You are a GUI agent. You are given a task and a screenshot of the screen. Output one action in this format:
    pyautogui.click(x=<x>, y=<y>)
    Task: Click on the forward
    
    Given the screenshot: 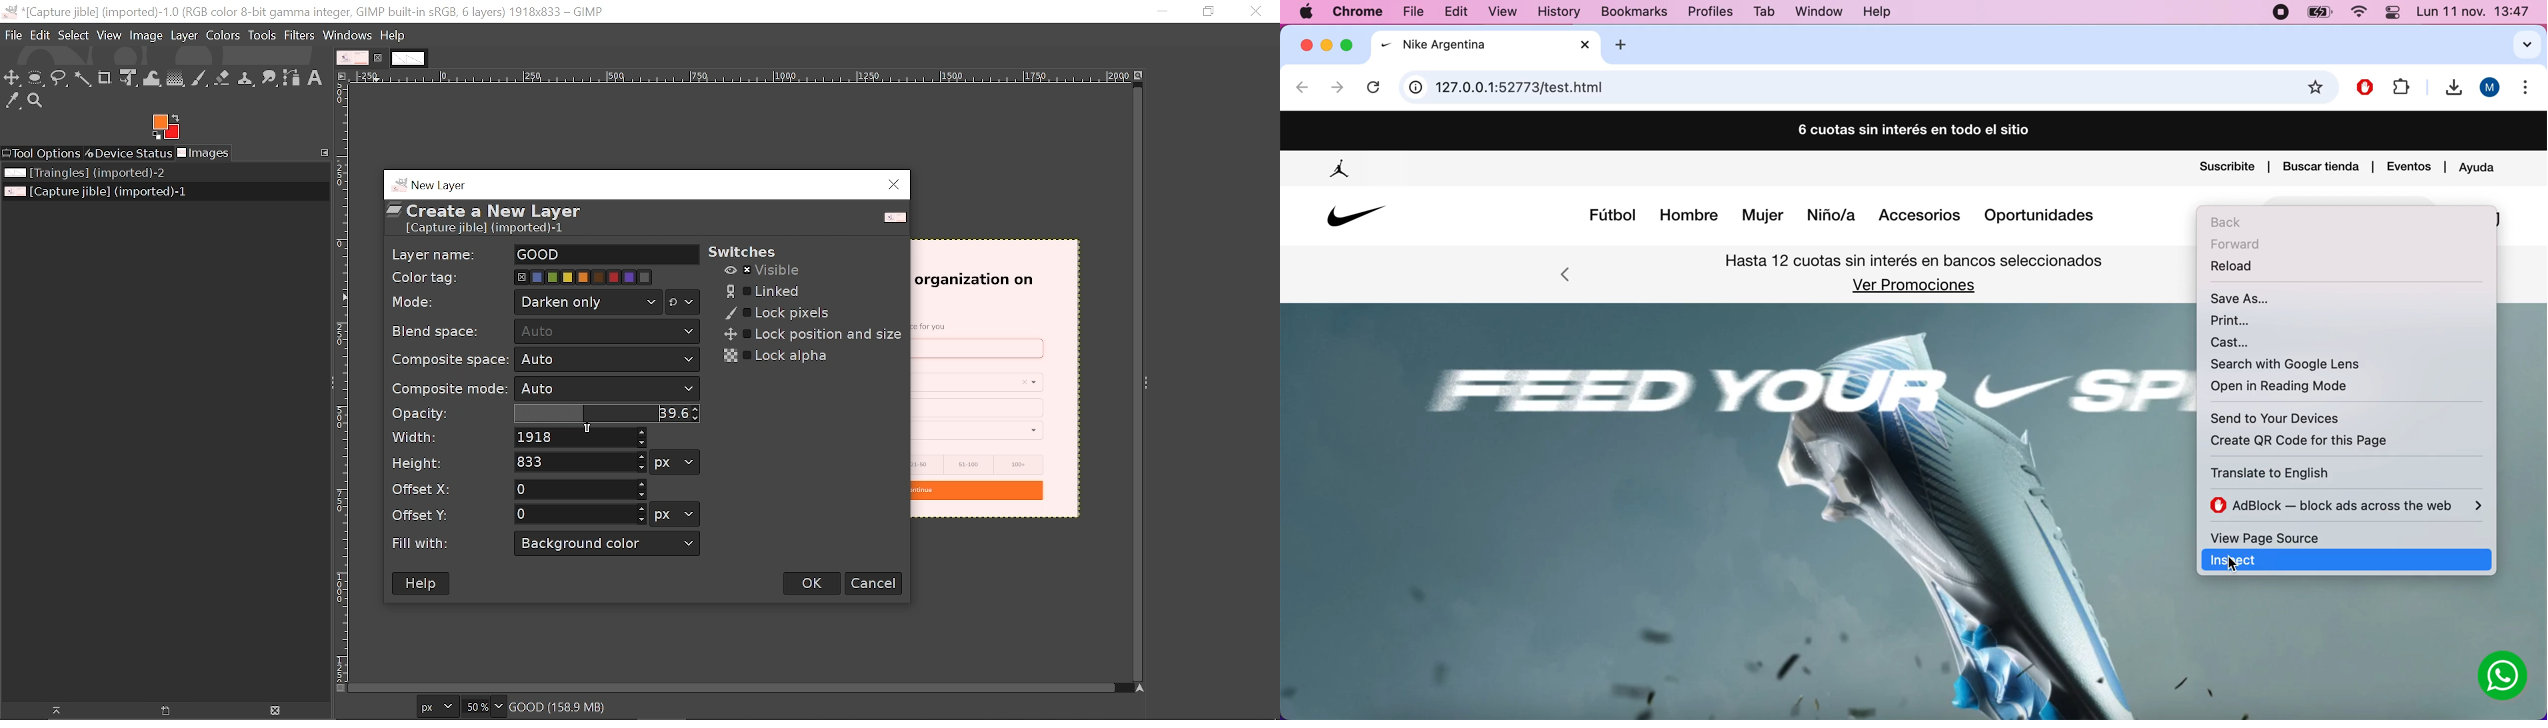 What is the action you would take?
    pyautogui.click(x=2248, y=245)
    